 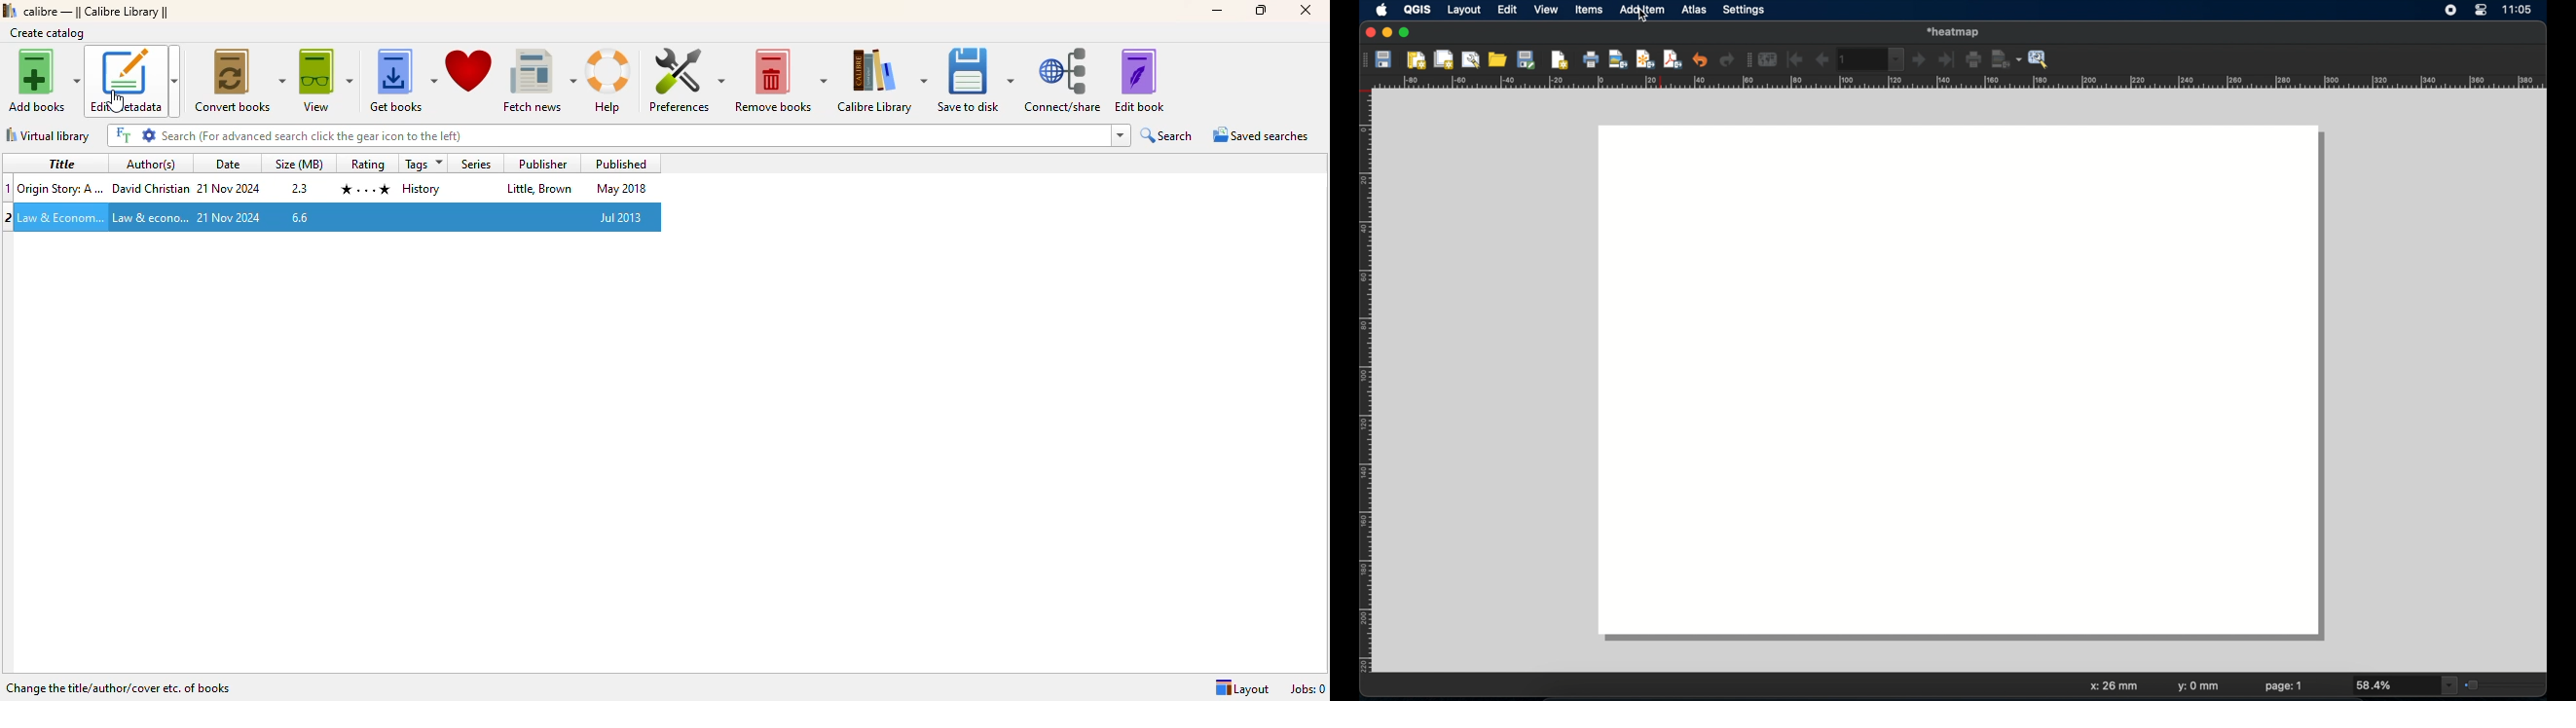 What do you see at coordinates (1259, 135) in the screenshot?
I see `saved searches` at bounding box center [1259, 135].